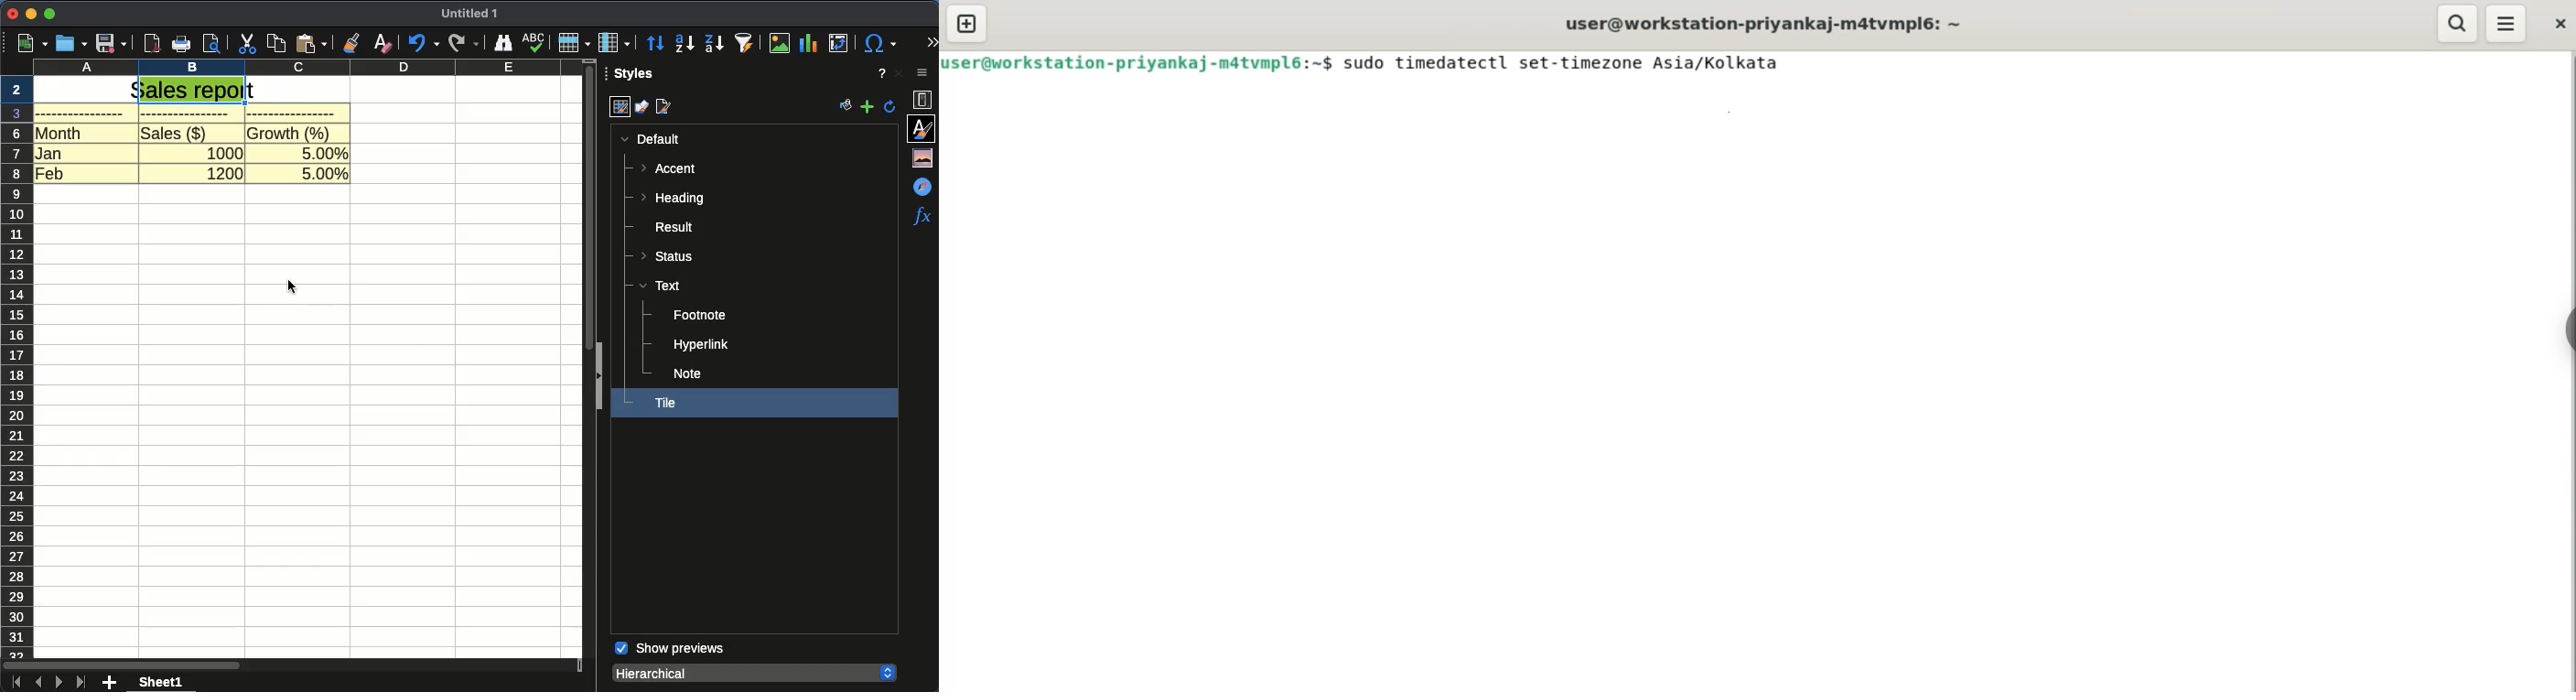  What do you see at coordinates (189, 114) in the screenshot?
I see `blank` at bounding box center [189, 114].